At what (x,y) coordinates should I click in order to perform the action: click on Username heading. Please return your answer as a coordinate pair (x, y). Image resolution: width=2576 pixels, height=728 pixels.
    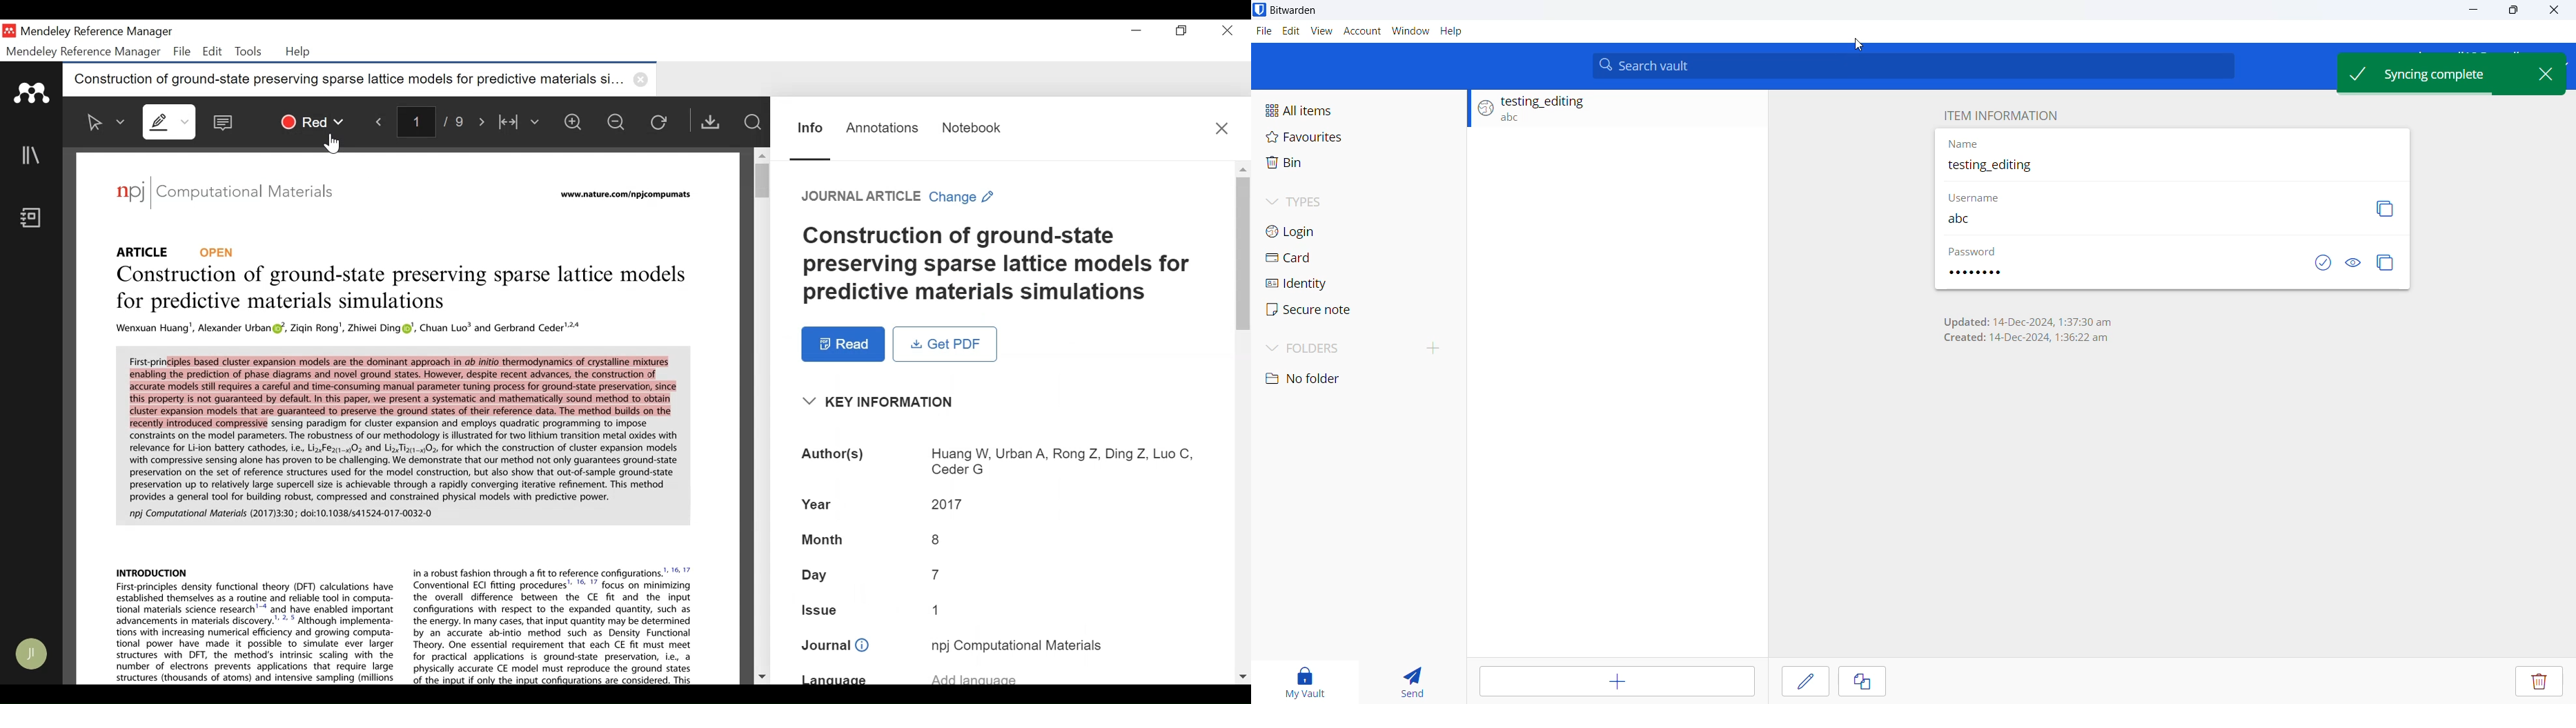
    Looking at the image, I should click on (1985, 195).